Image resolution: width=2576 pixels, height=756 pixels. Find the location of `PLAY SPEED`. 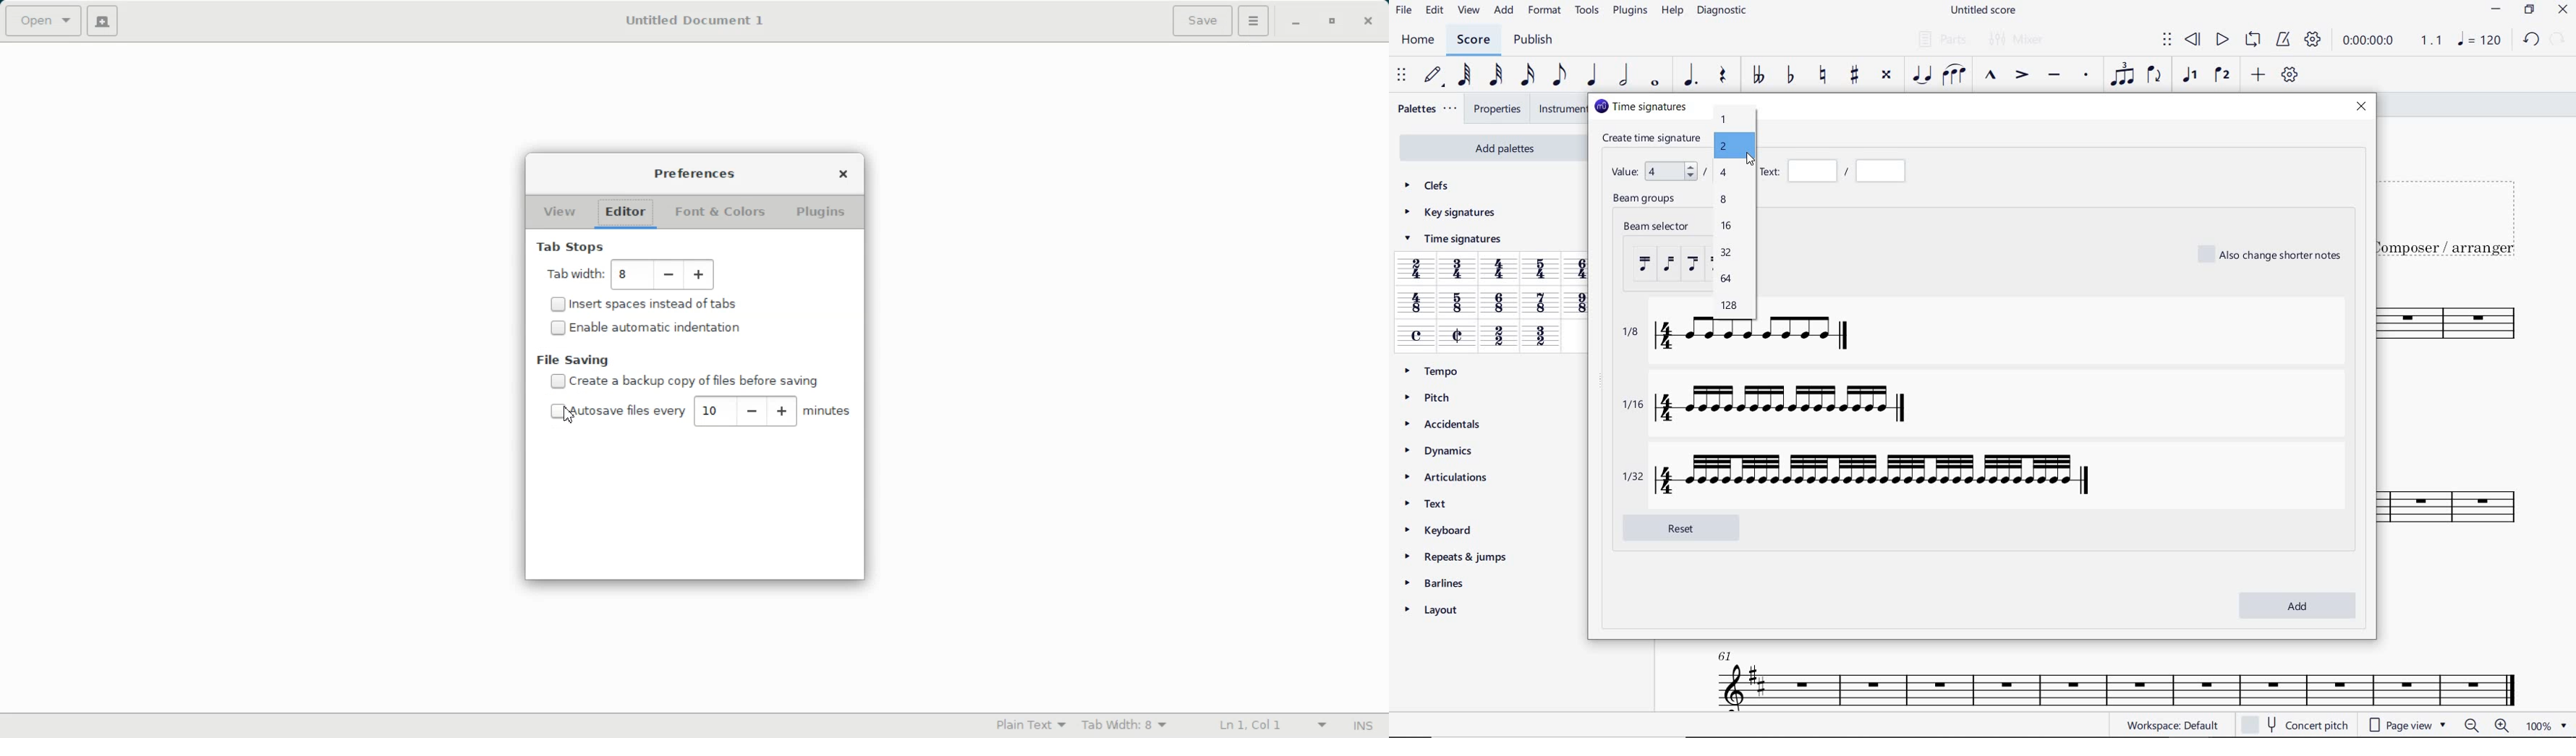

PLAY SPEED is located at coordinates (2393, 41).